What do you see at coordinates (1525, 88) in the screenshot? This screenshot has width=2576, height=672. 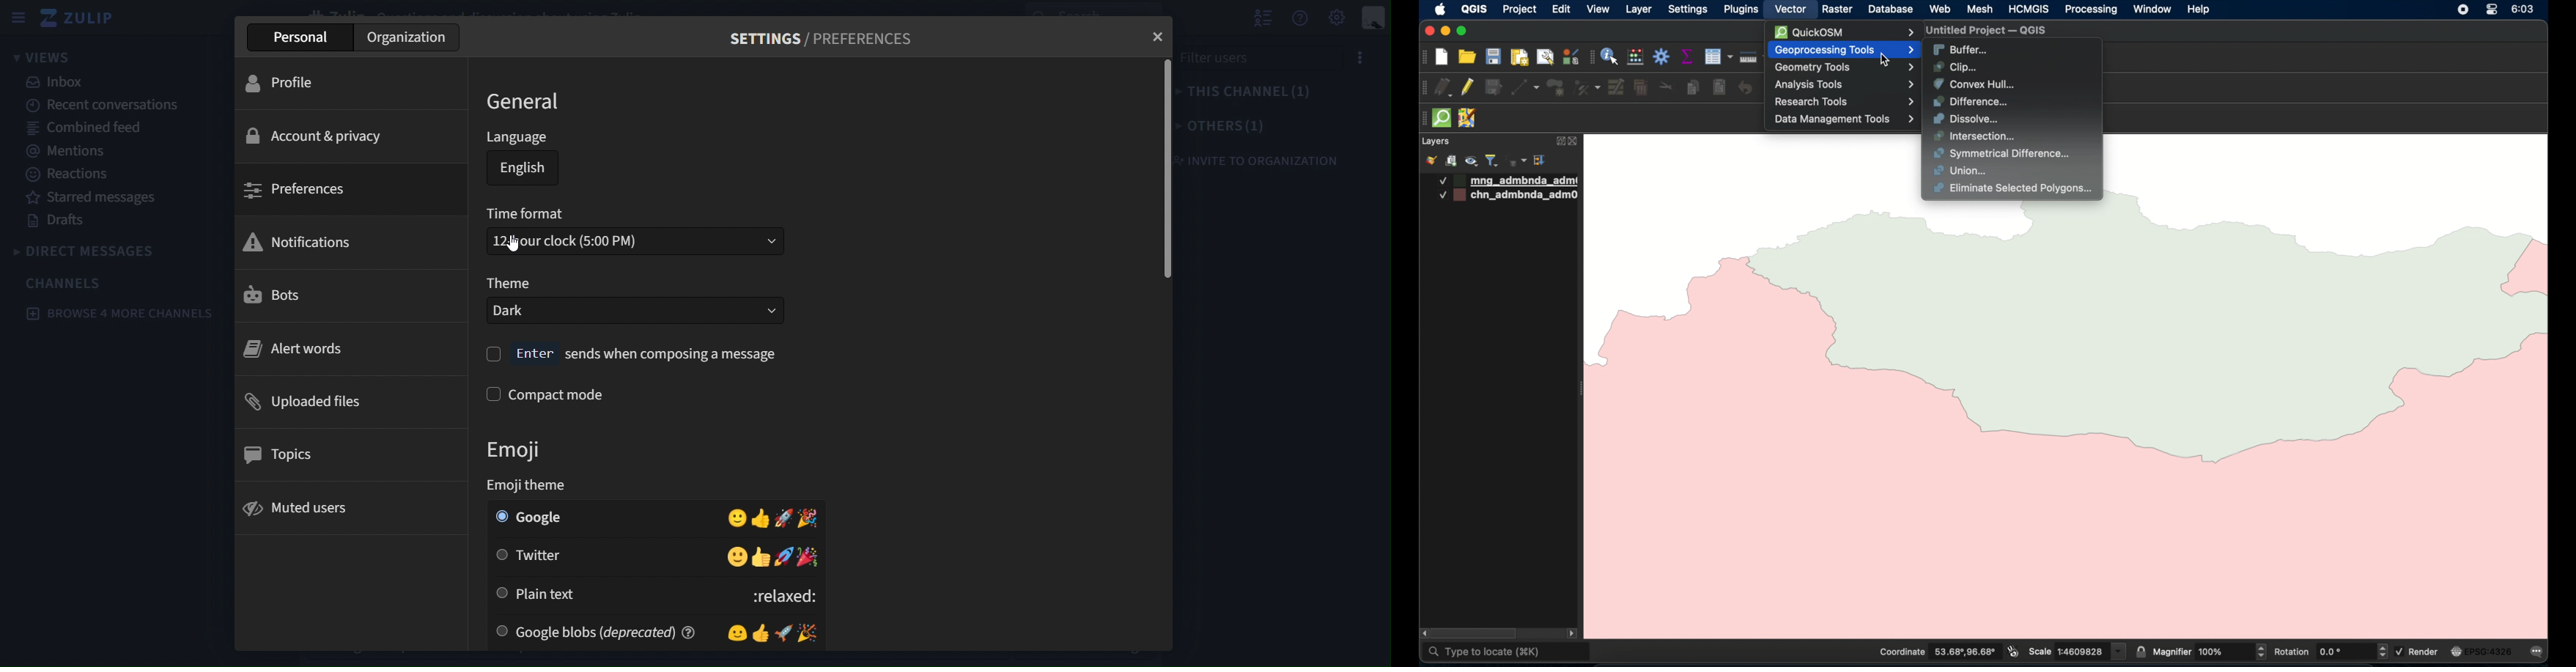 I see `digitize with segment` at bounding box center [1525, 88].